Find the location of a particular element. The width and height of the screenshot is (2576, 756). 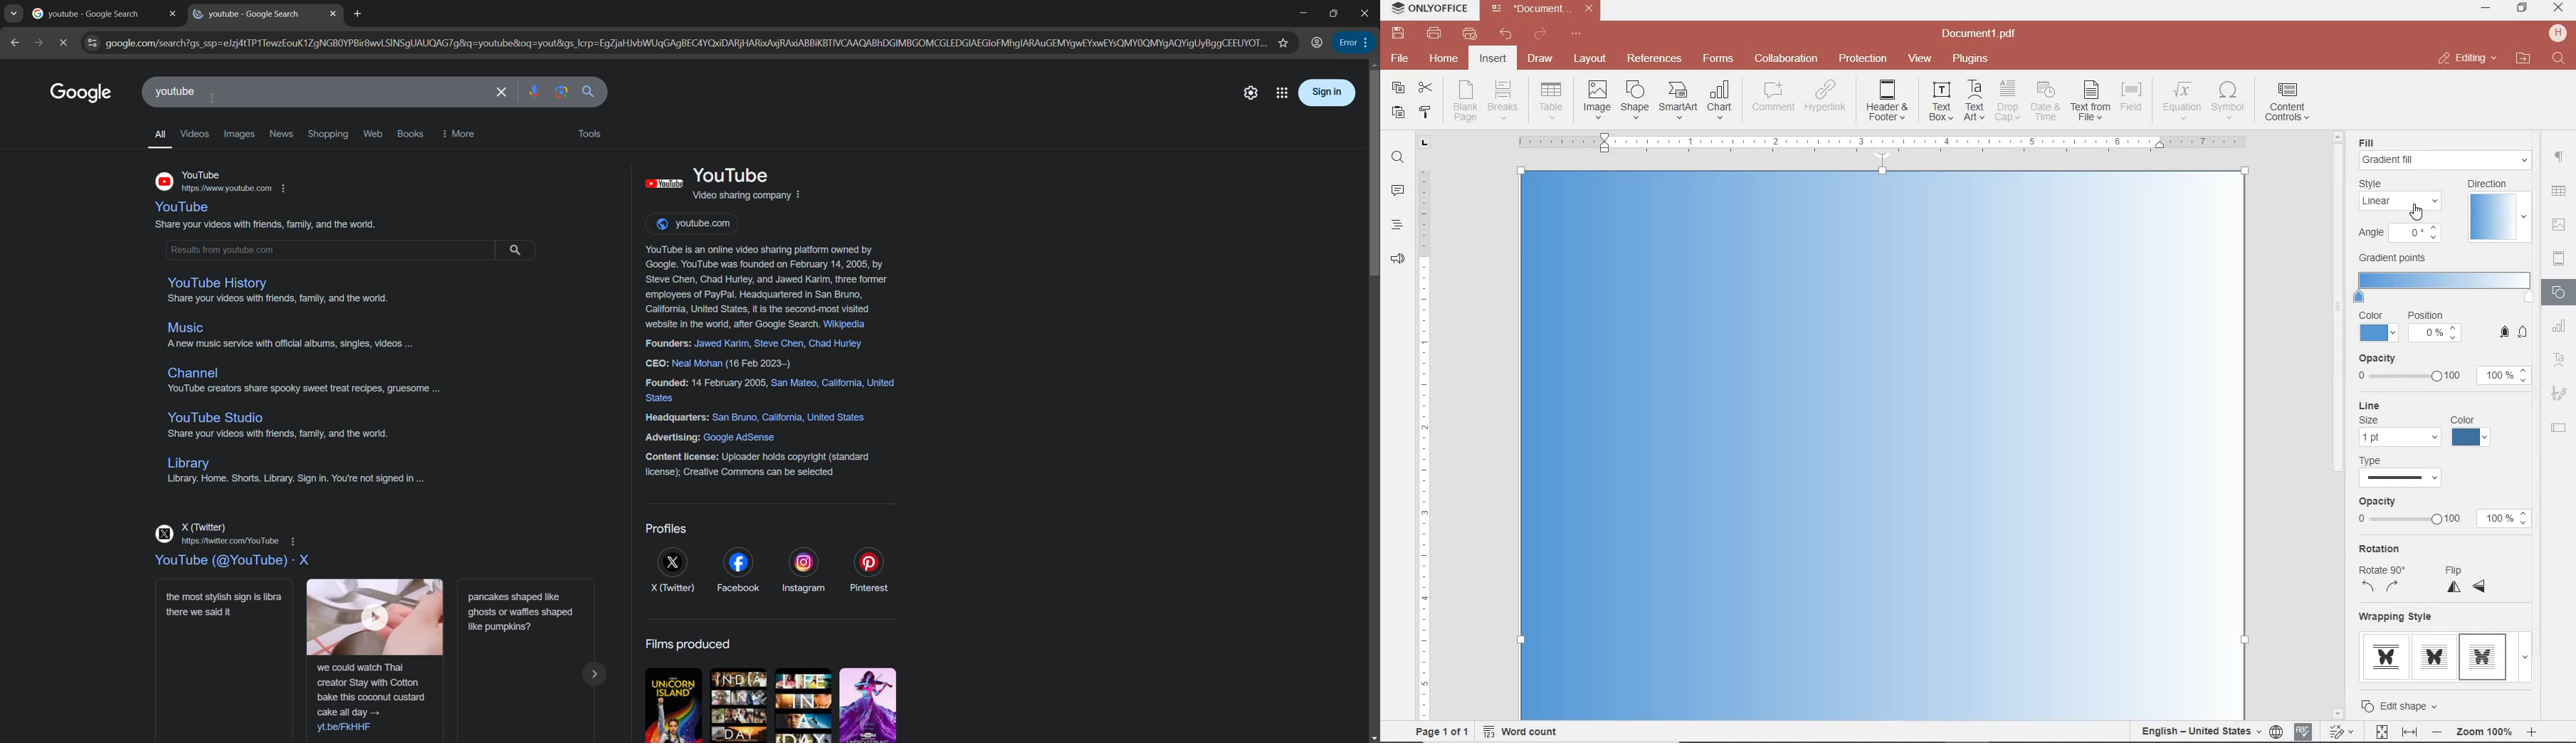

file name is located at coordinates (1983, 34).